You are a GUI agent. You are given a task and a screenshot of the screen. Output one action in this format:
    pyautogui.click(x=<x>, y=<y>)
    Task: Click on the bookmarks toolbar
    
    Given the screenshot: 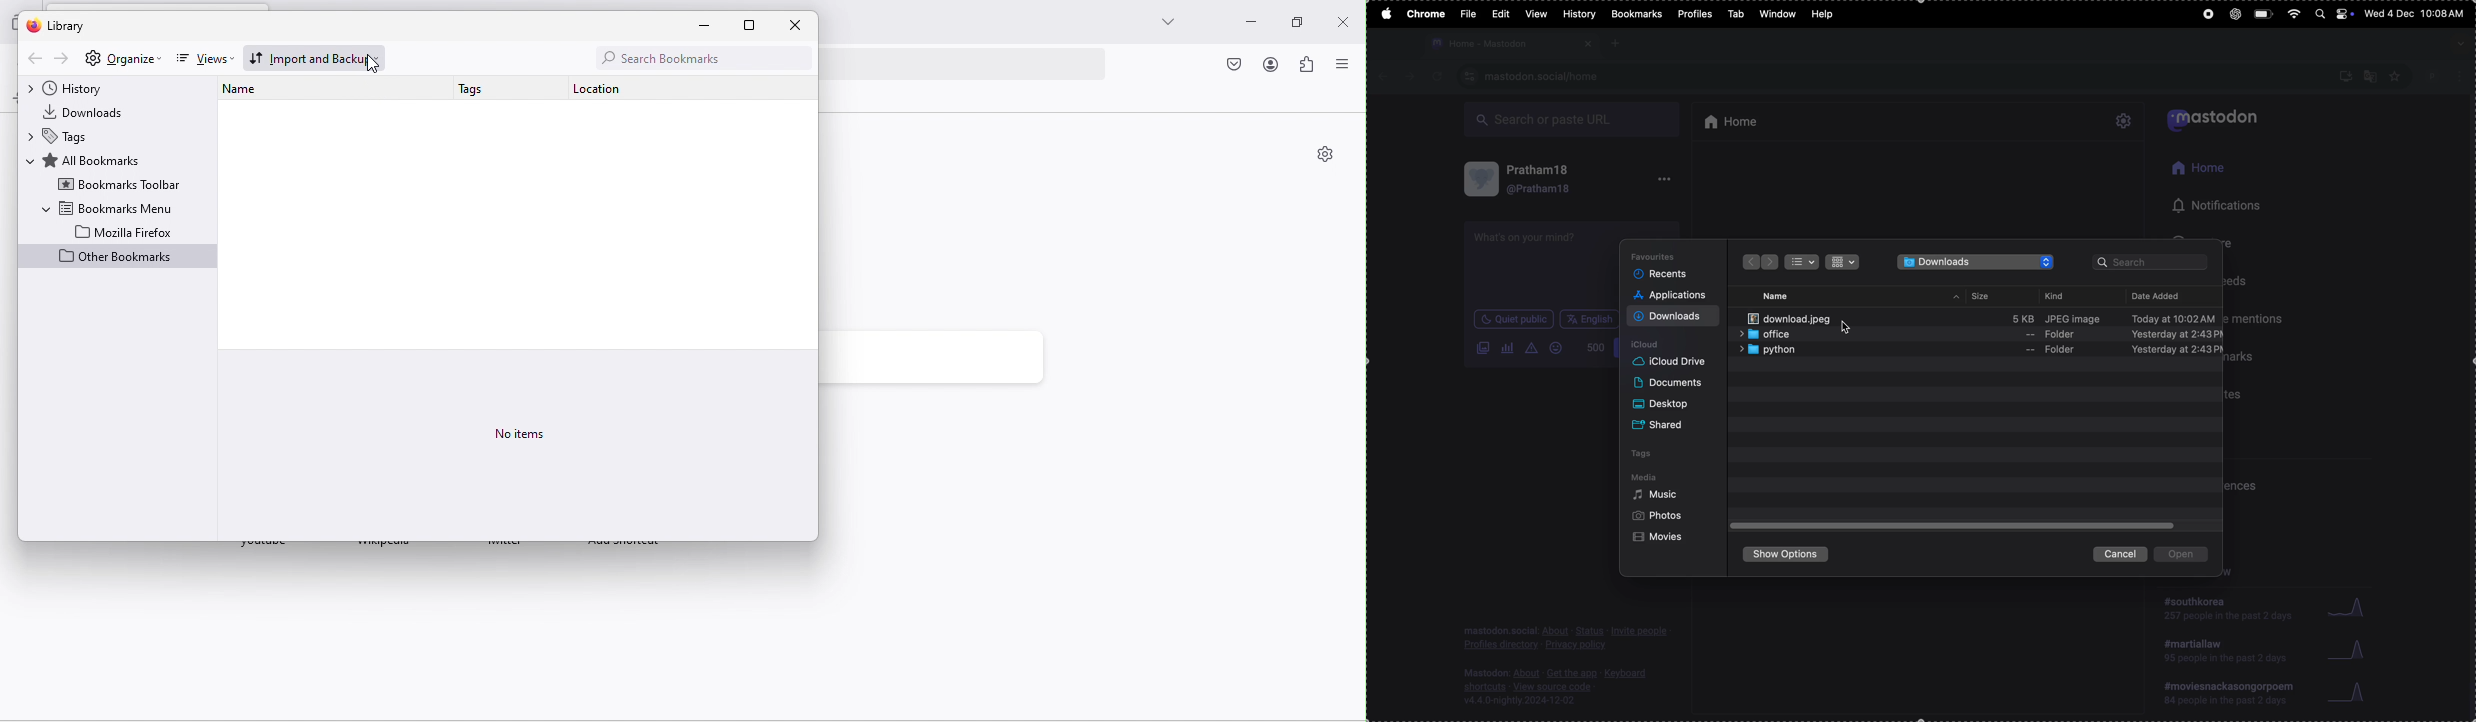 What is the action you would take?
    pyautogui.click(x=119, y=185)
    